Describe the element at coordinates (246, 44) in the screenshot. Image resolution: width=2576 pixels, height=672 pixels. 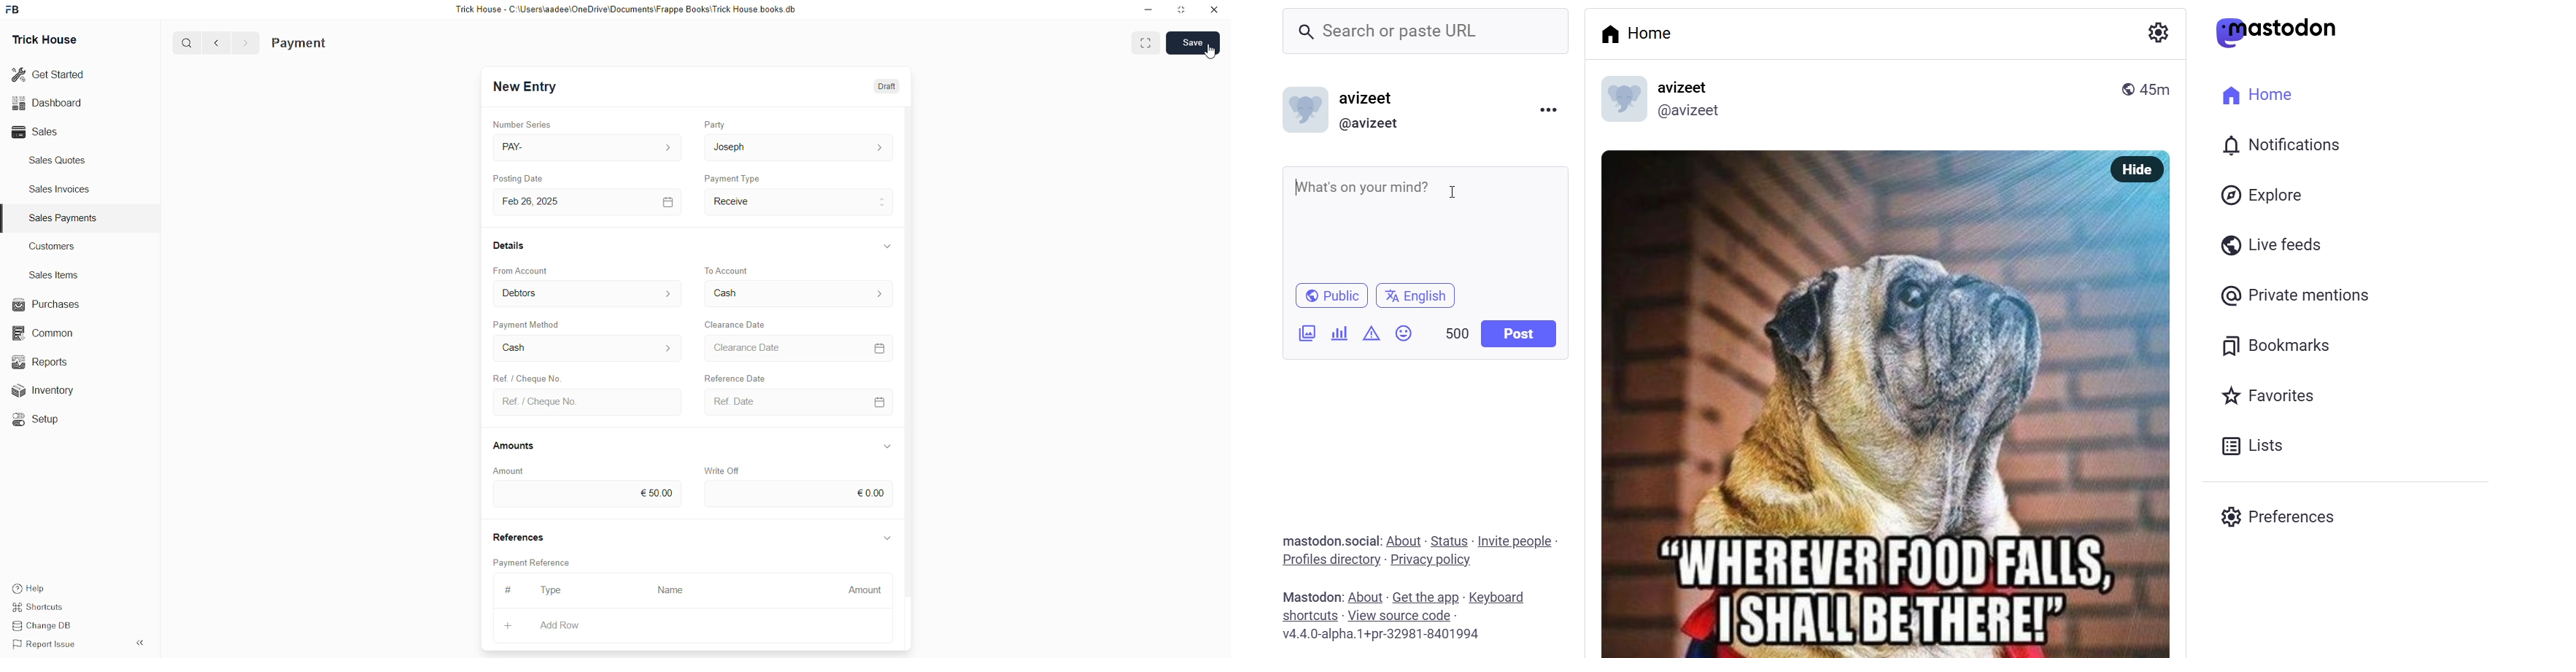
I see `Forward` at that location.